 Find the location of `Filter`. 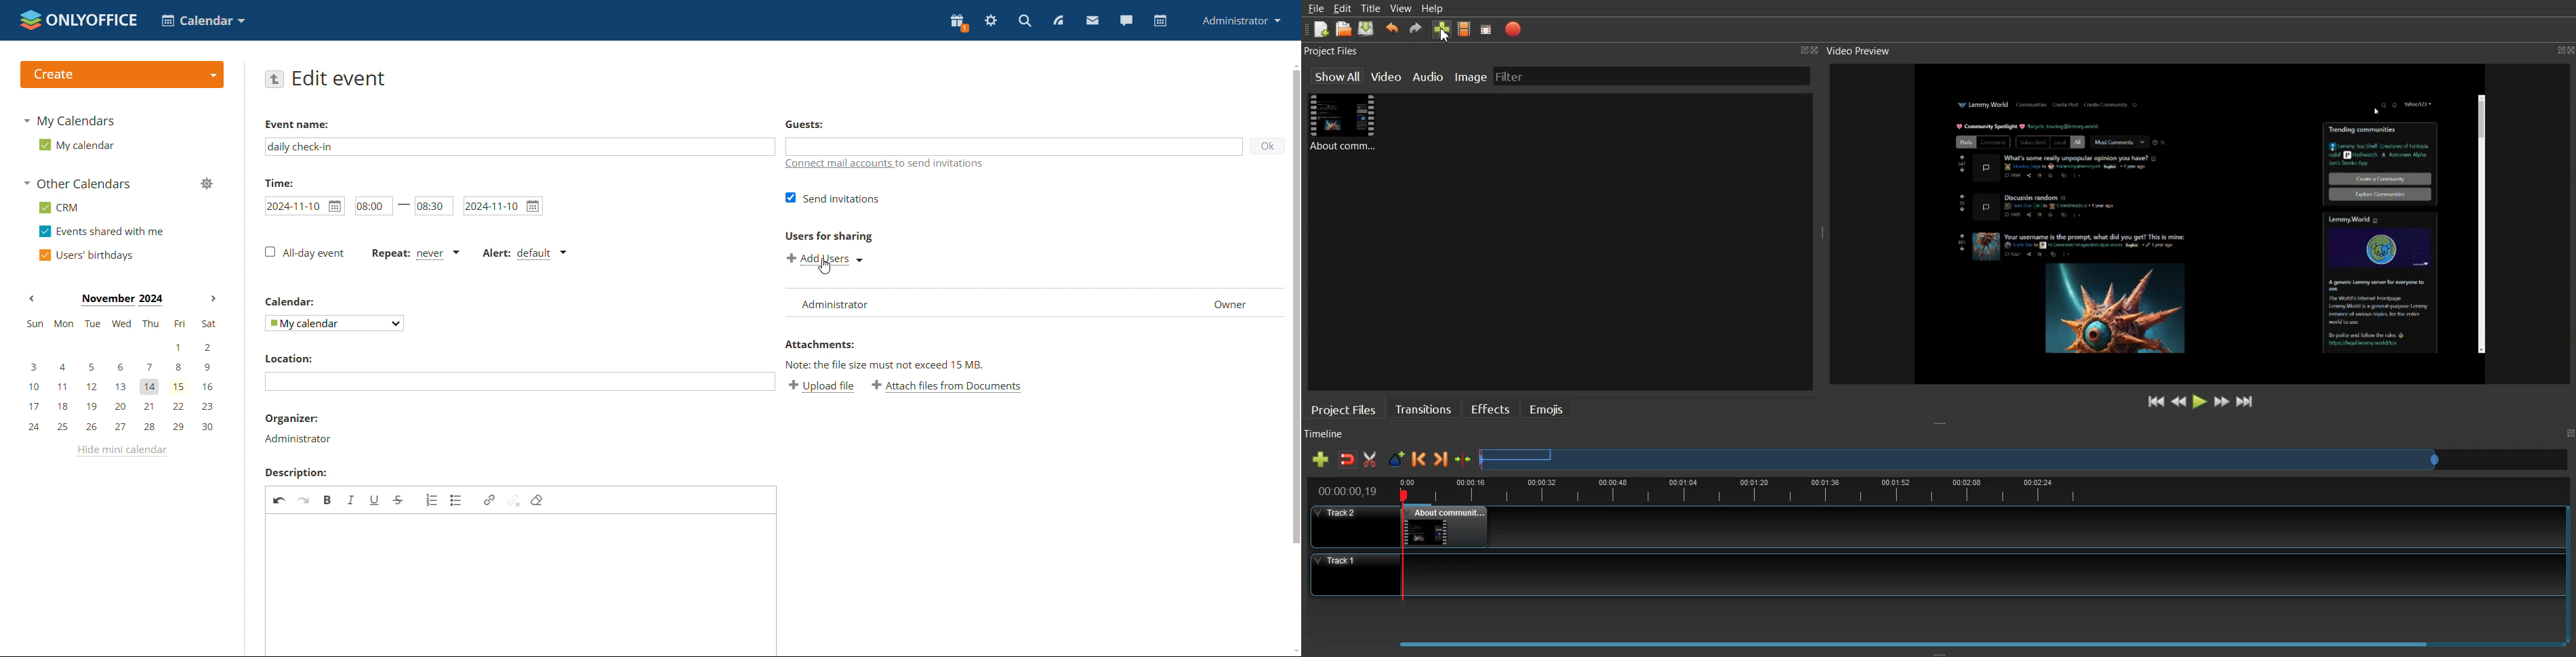

Filter is located at coordinates (1521, 76).